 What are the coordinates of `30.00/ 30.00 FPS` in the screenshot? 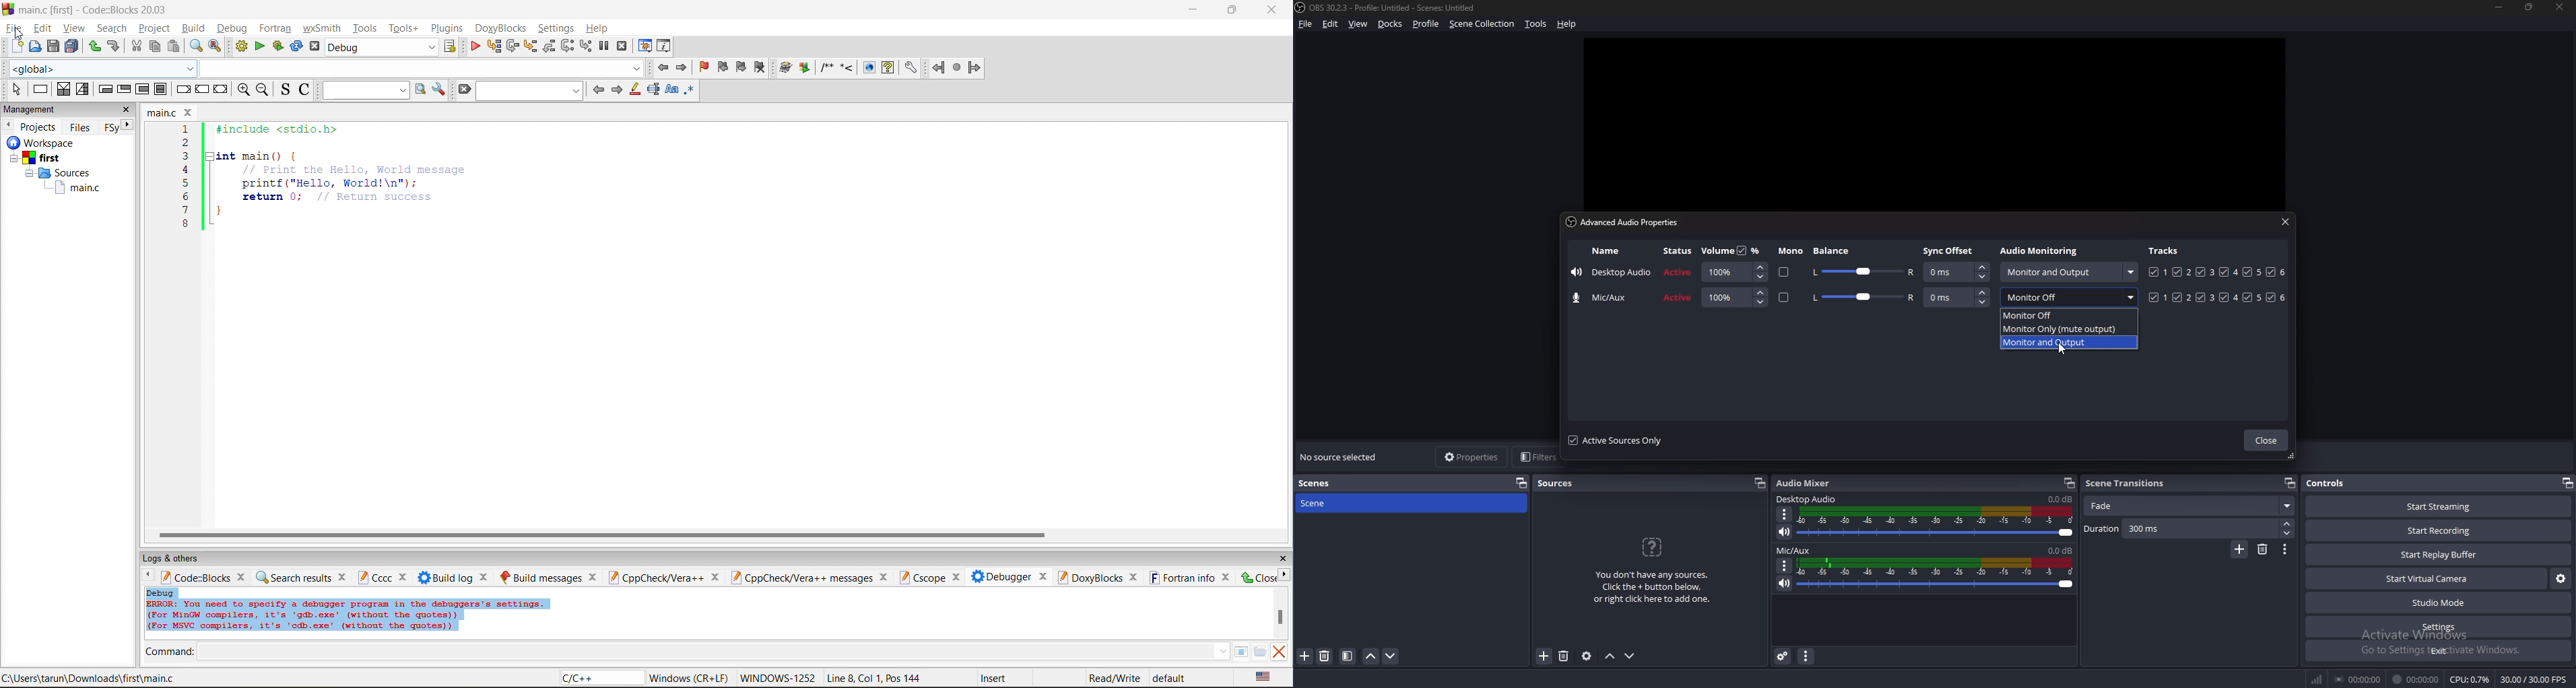 It's located at (2536, 679).